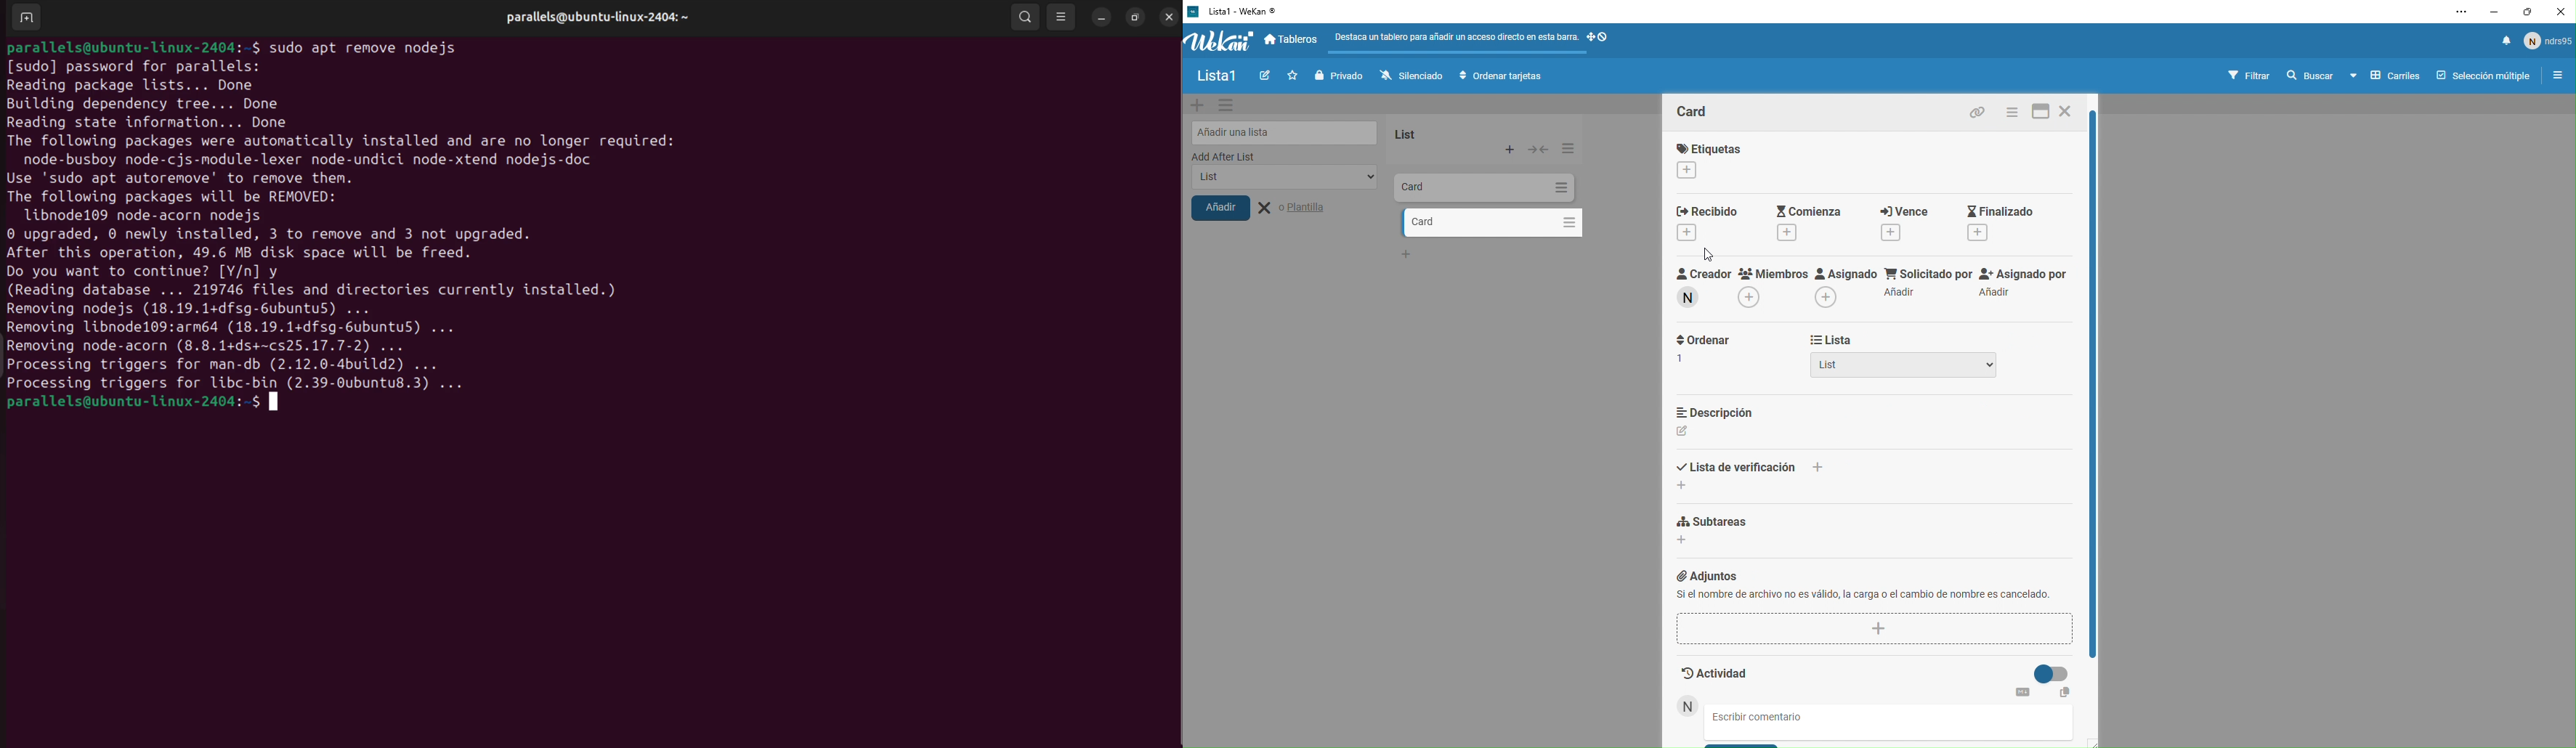 Image resolution: width=2576 pixels, height=756 pixels. I want to click on @ Adjuntos
Si el nombre de archivo no es valido, la carga o el cambio de nombre es cancelado.
i i |, so click(1874, 605).